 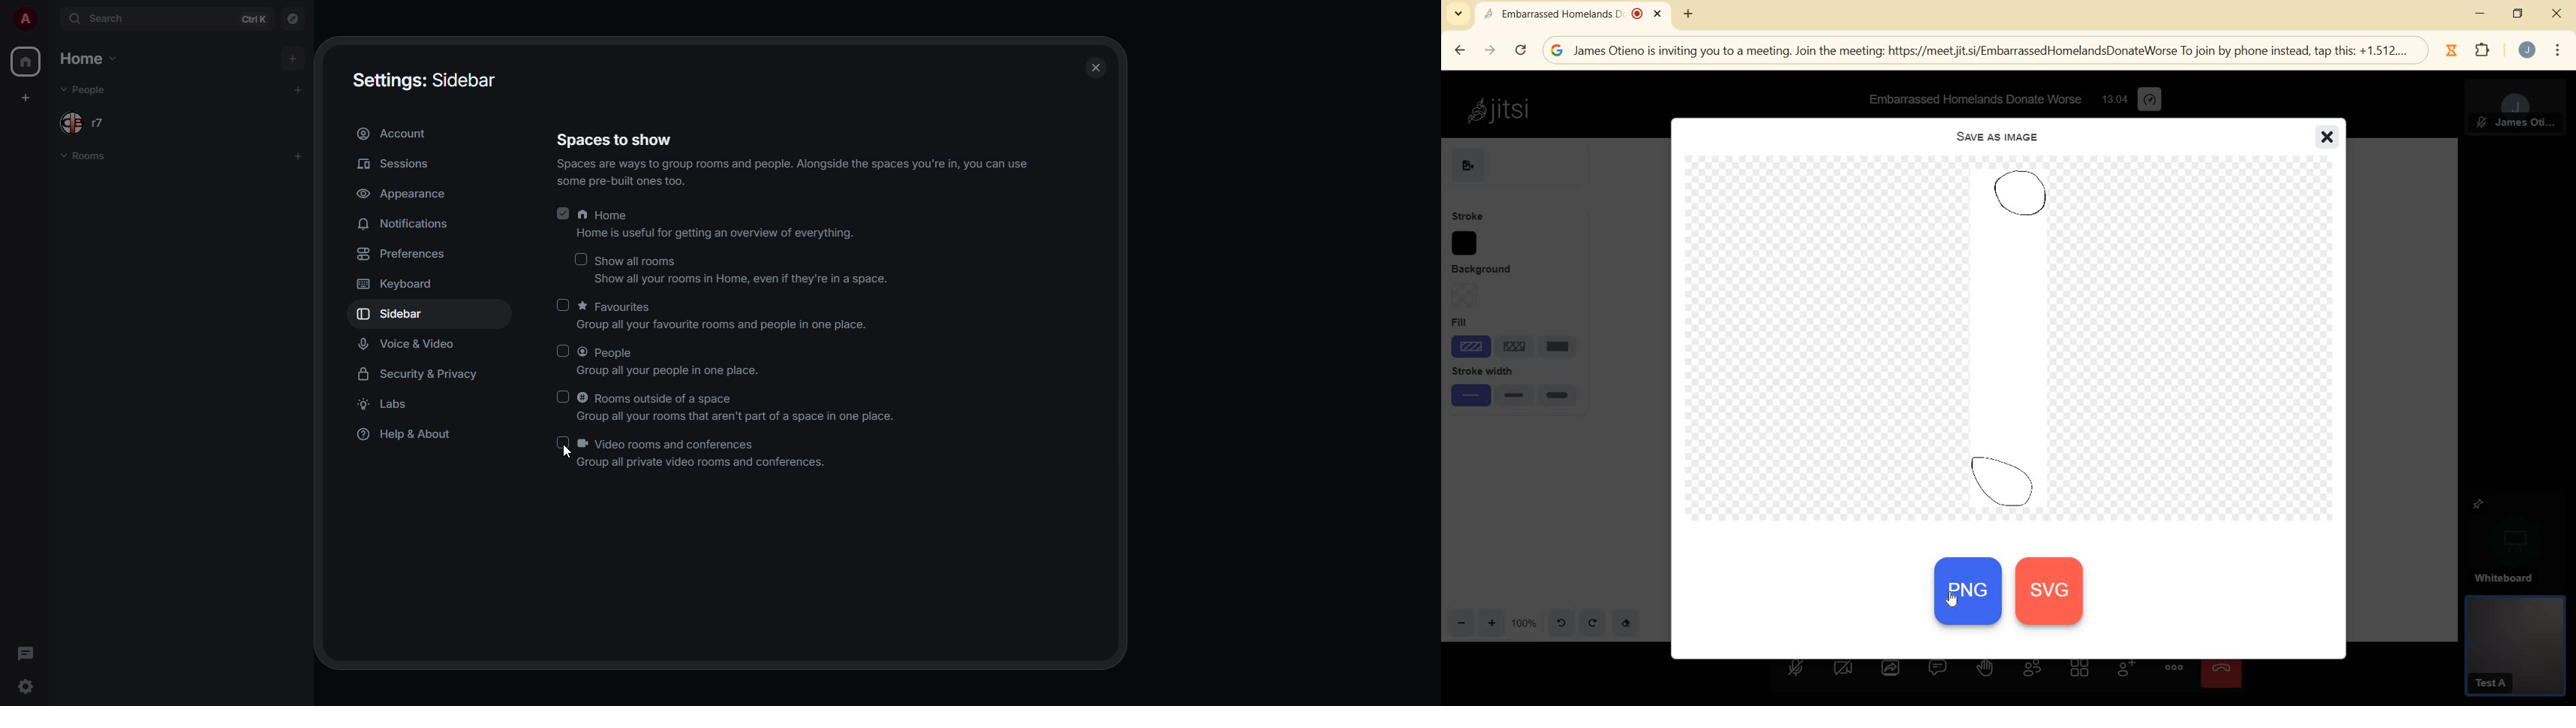 I want to click on click to enable, so click(x=564, y=395).